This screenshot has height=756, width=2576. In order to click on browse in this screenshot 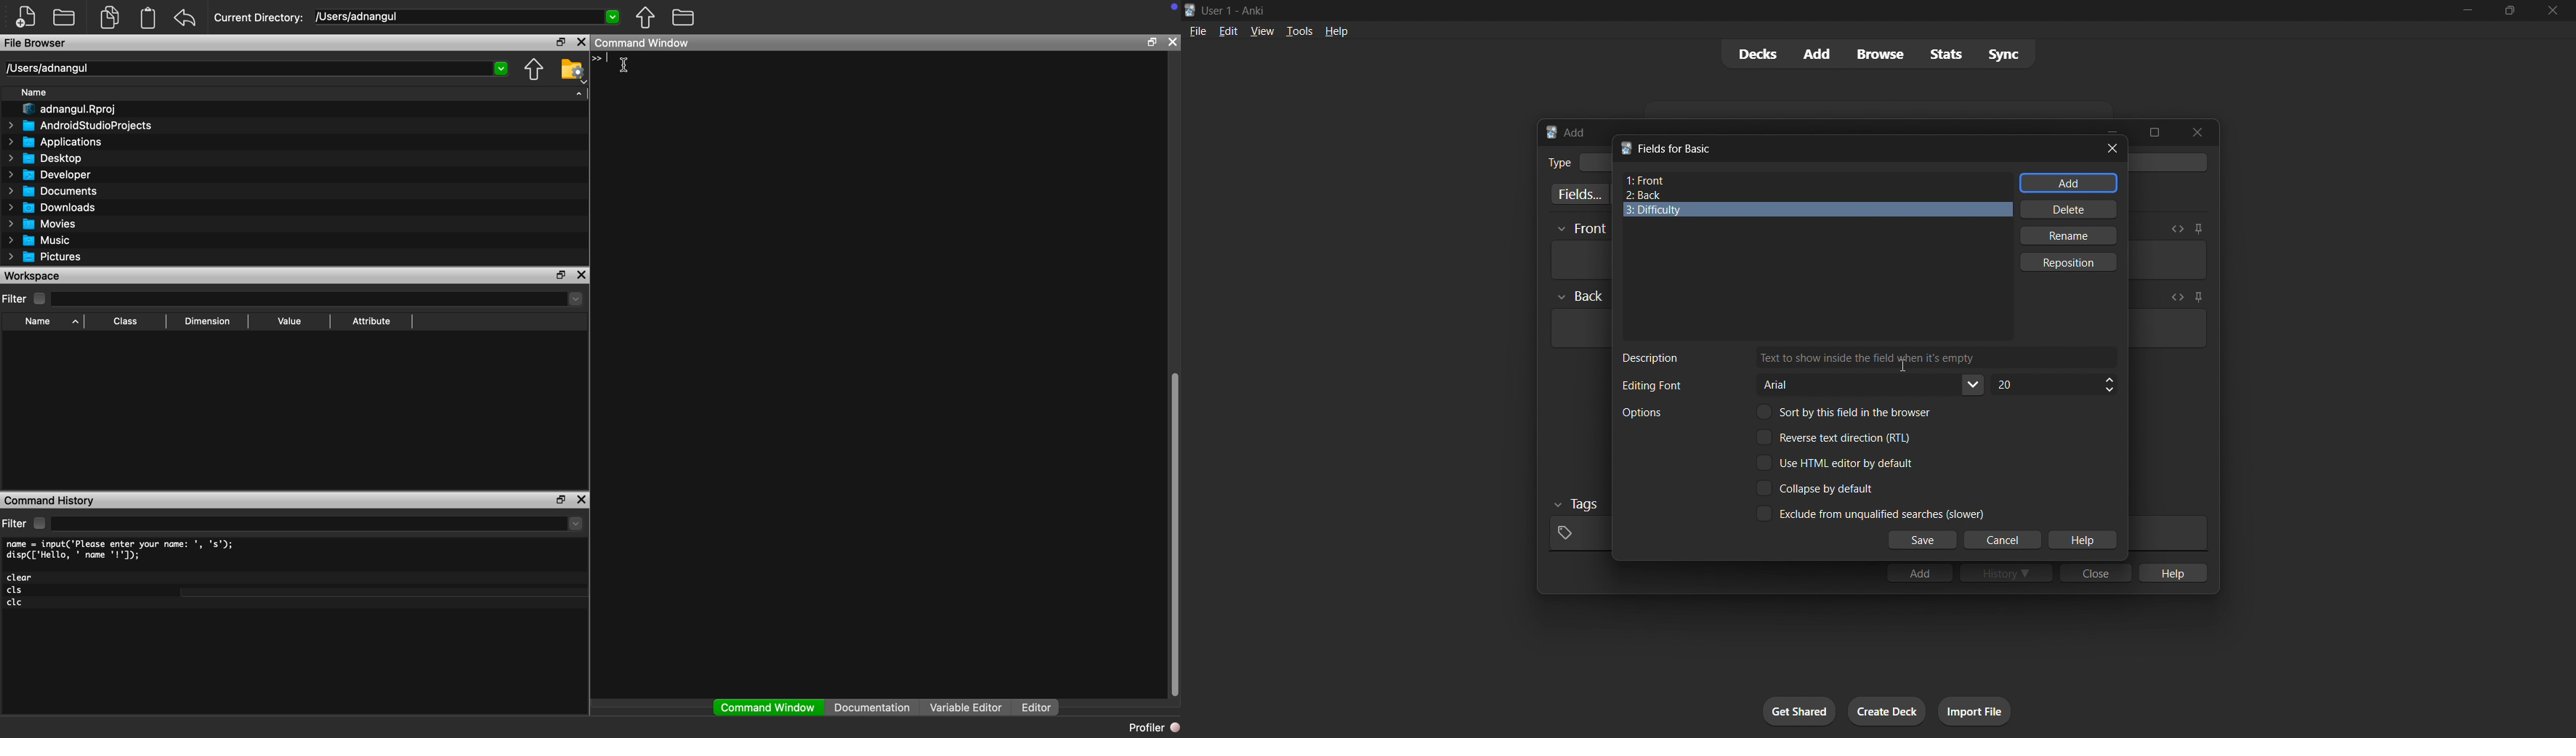, I will do `click(1880, 54)`.